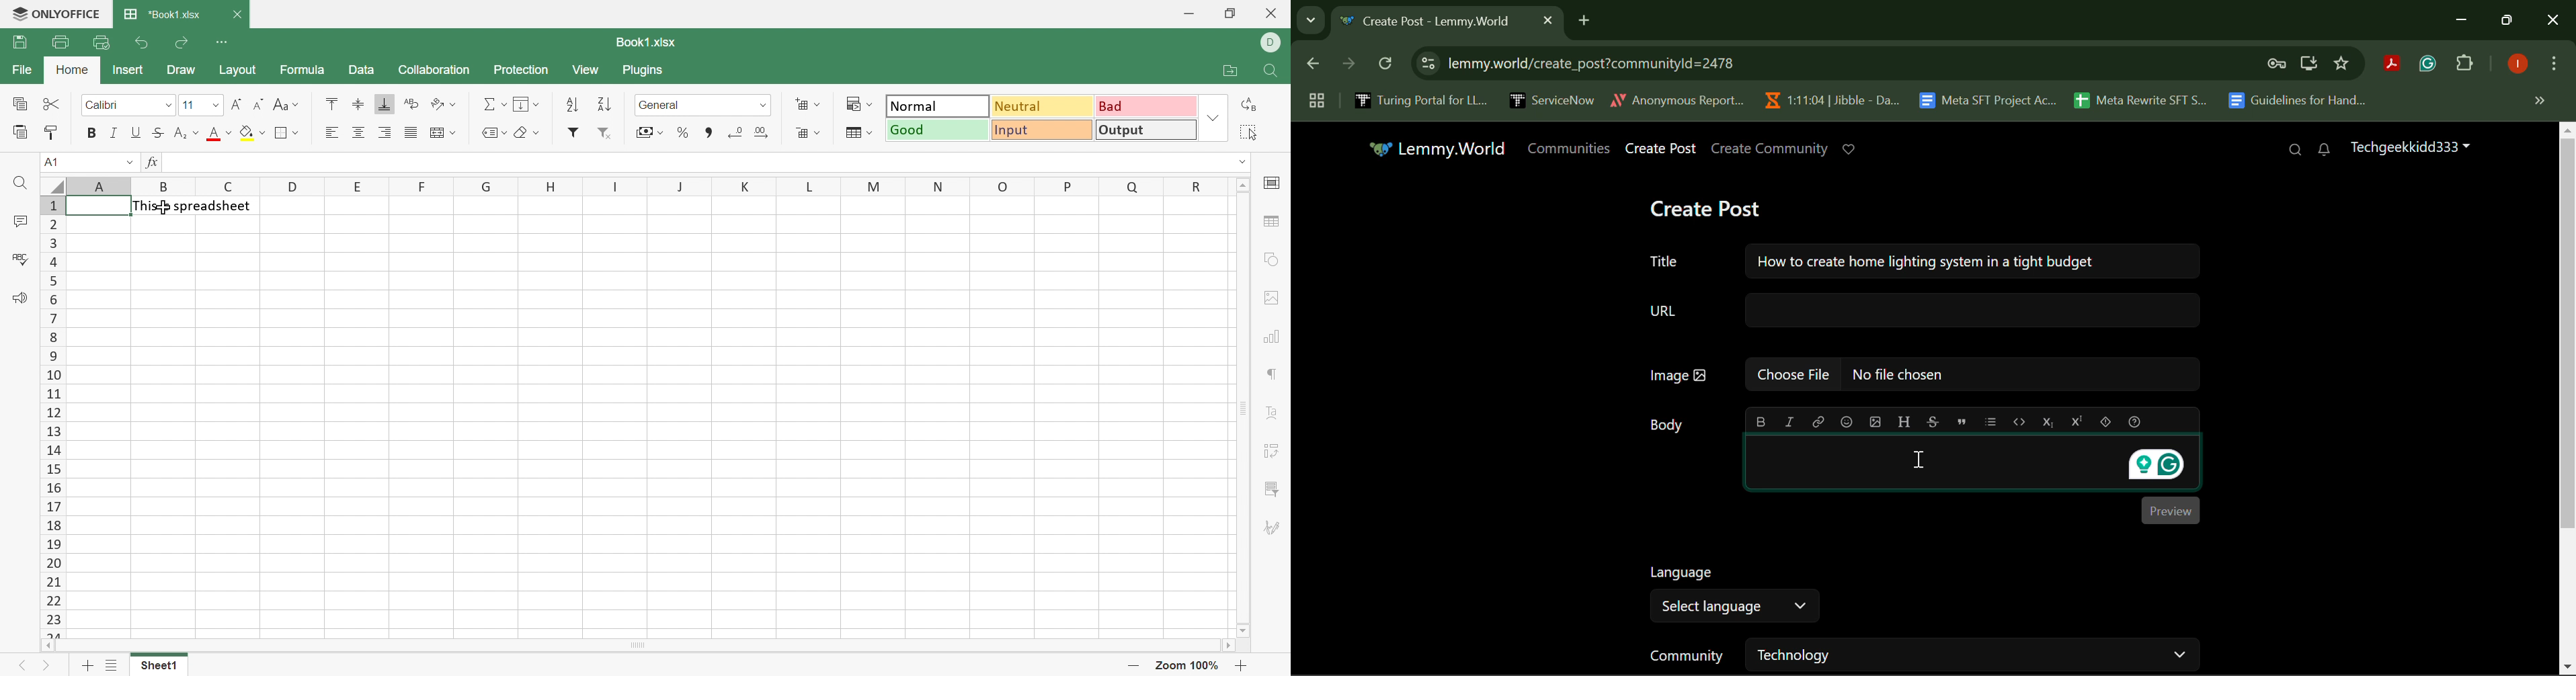 The height and width of the screenshot is (700, 2576). Describe the element at coordinates (661, 132) in the screenshot. I see `Drop Down` at that location.